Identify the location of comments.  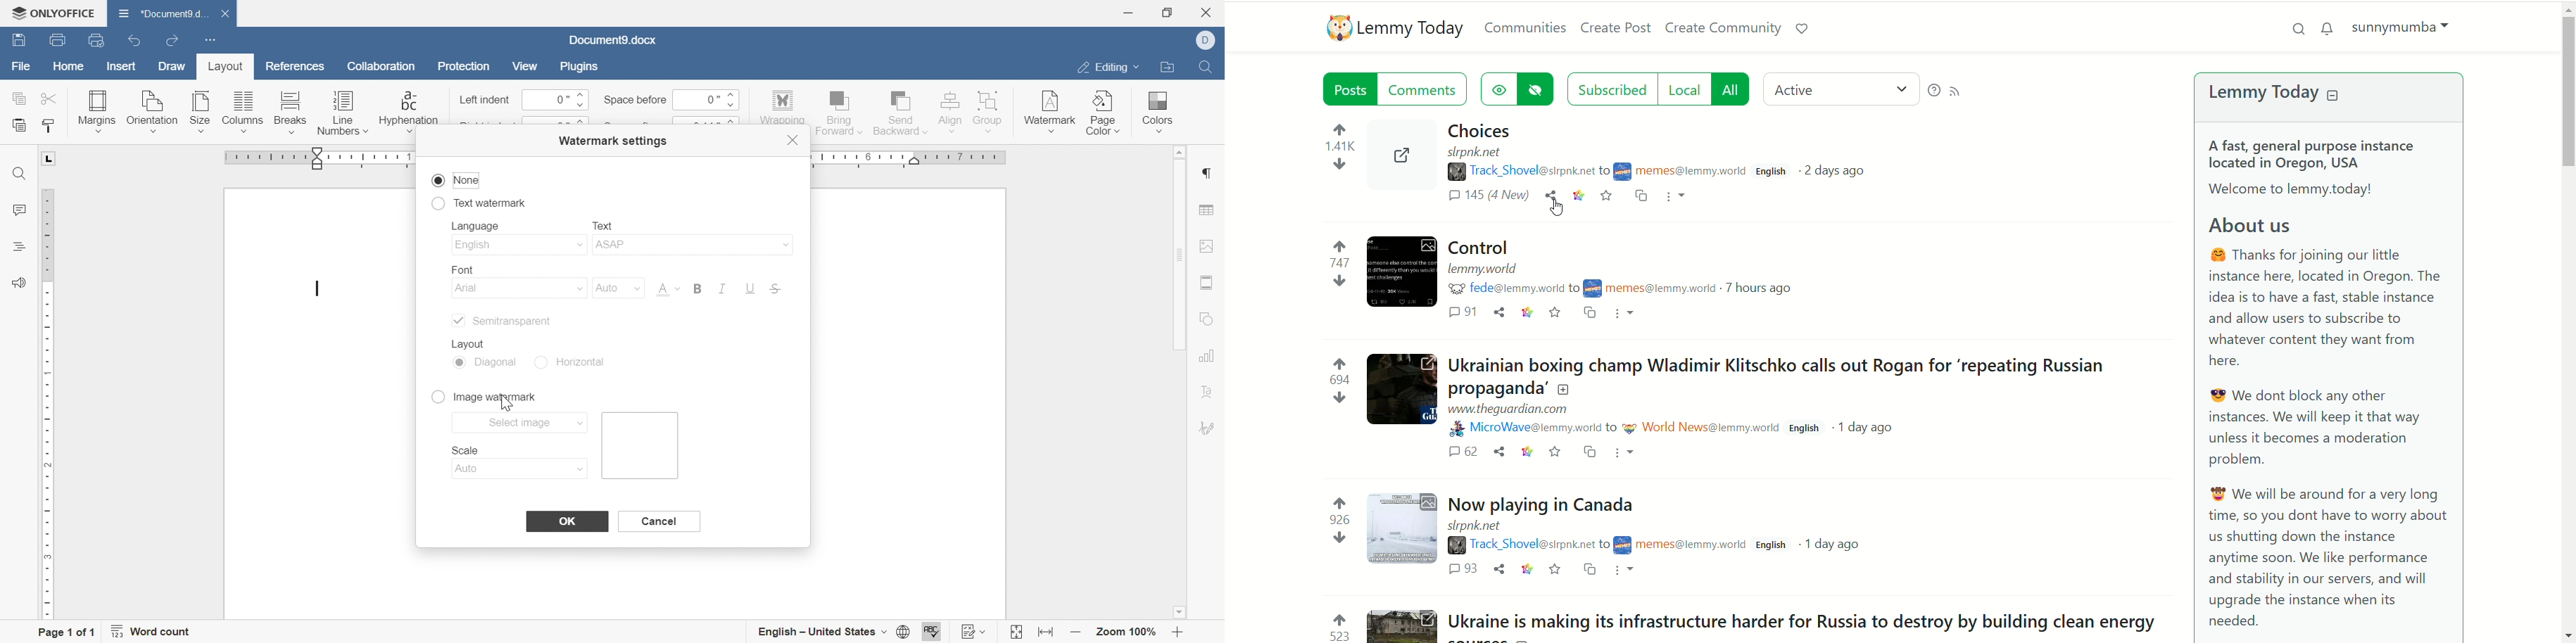
(1486, 198).